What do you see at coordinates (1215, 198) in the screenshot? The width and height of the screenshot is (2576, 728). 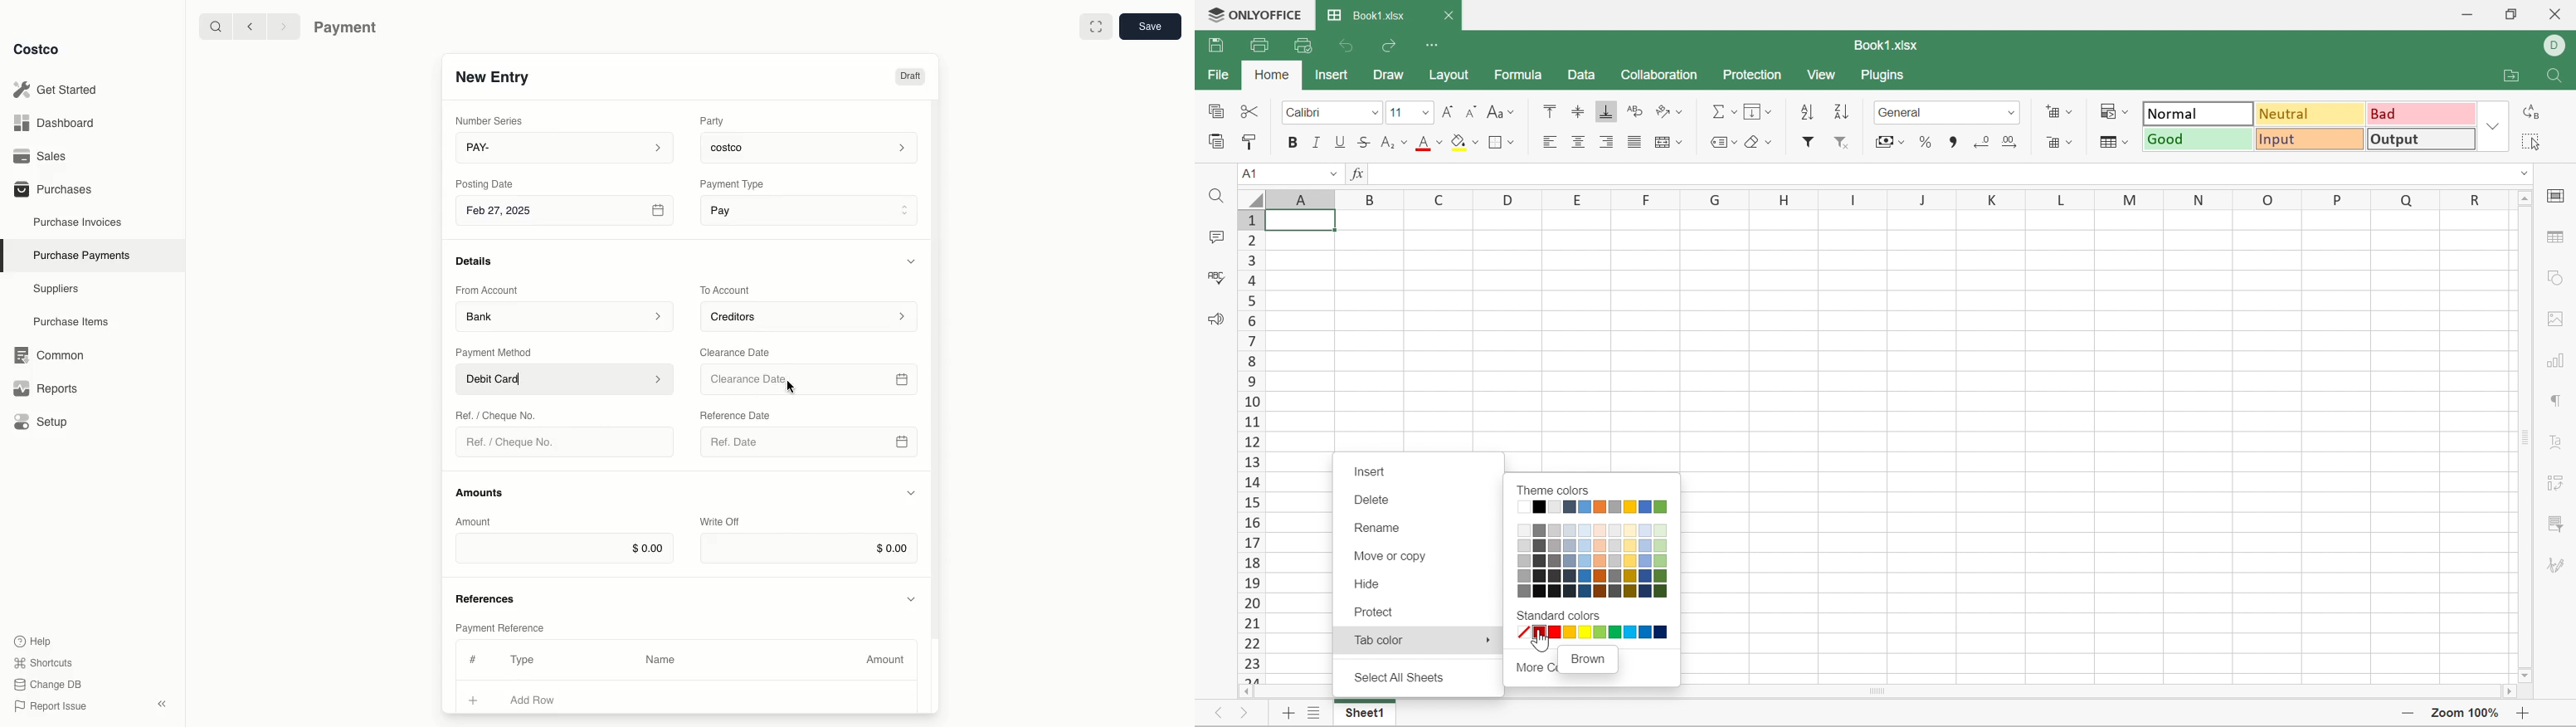 I see `Find` at bounding box center [1215, 198].